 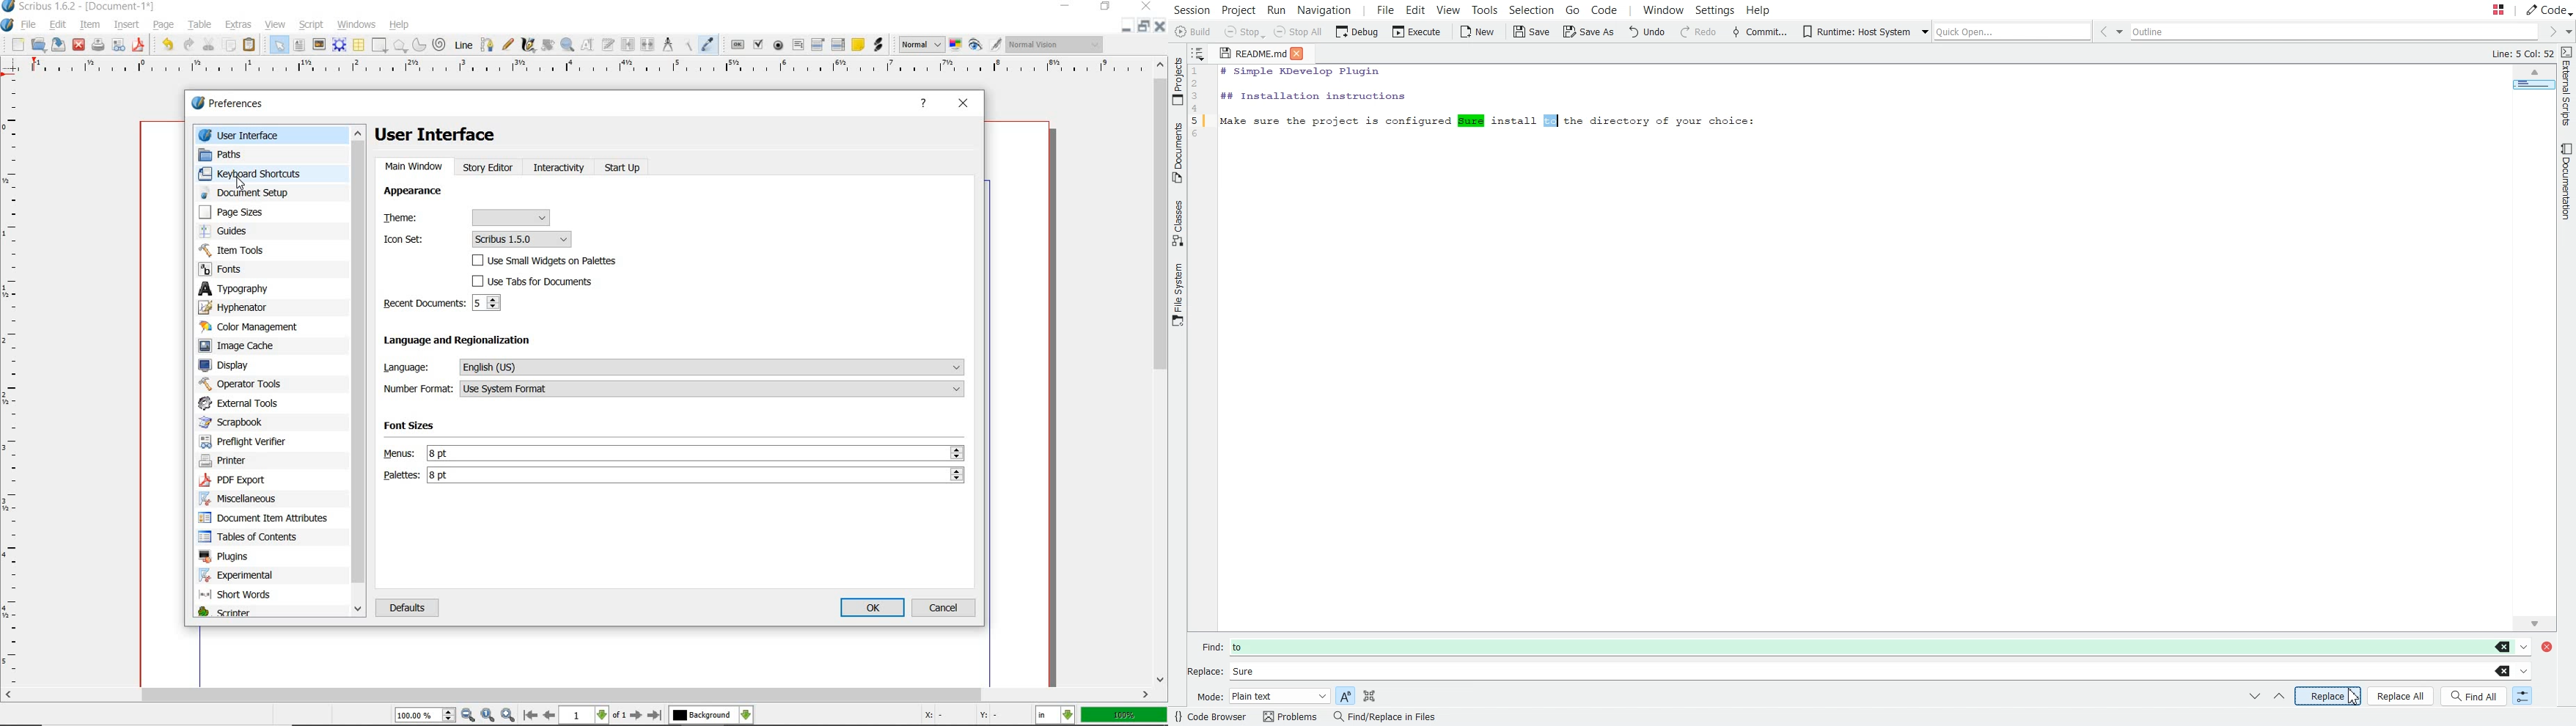 I want to click on user interface, so click(x=273, y=134).